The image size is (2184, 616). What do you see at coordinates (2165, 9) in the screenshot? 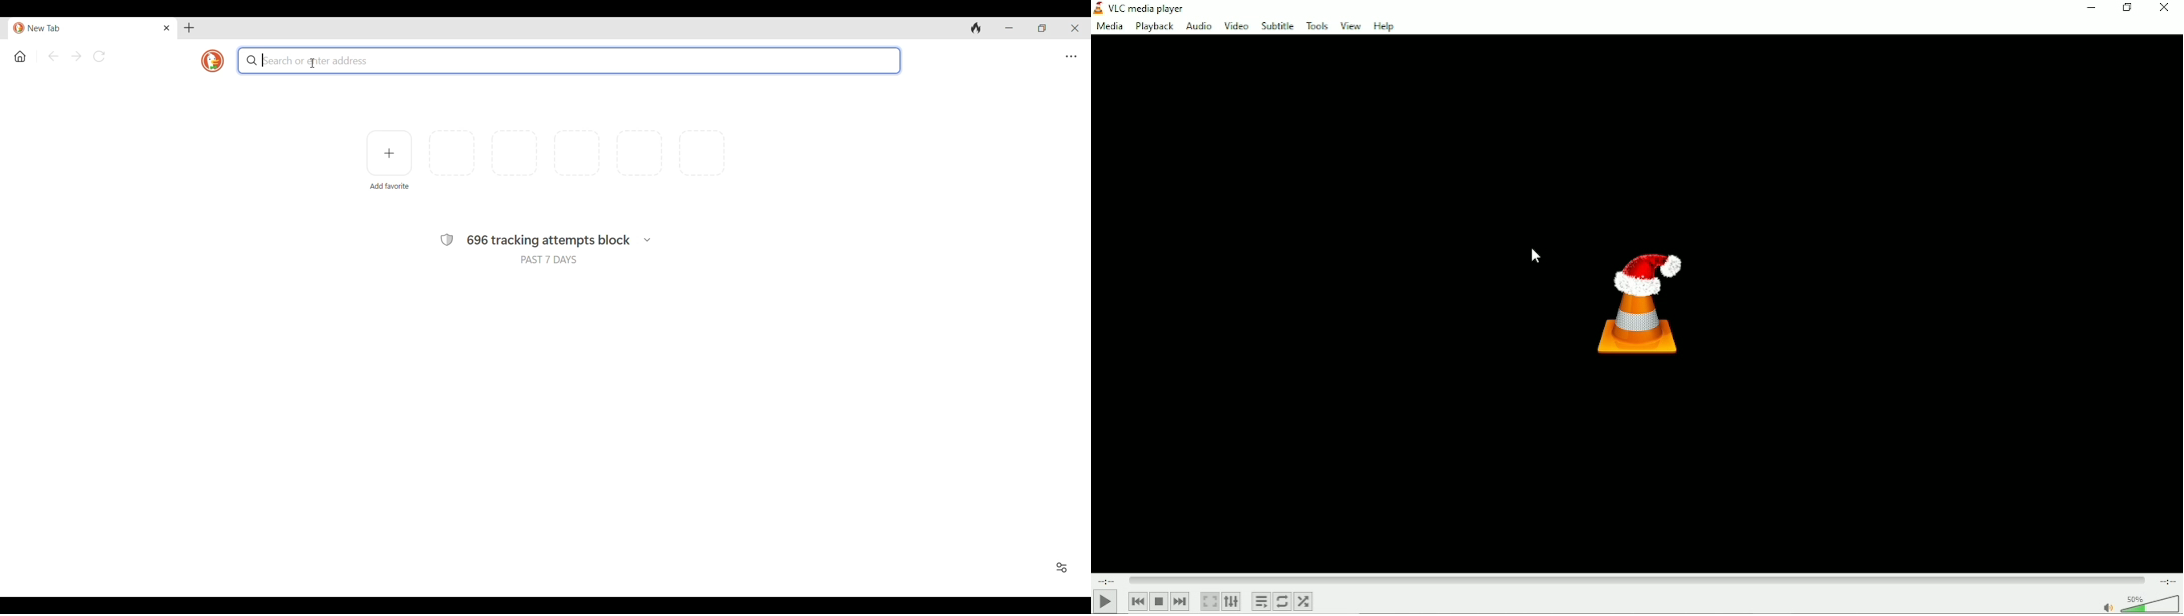
I see `Close` at bounding box center [2165, 9].